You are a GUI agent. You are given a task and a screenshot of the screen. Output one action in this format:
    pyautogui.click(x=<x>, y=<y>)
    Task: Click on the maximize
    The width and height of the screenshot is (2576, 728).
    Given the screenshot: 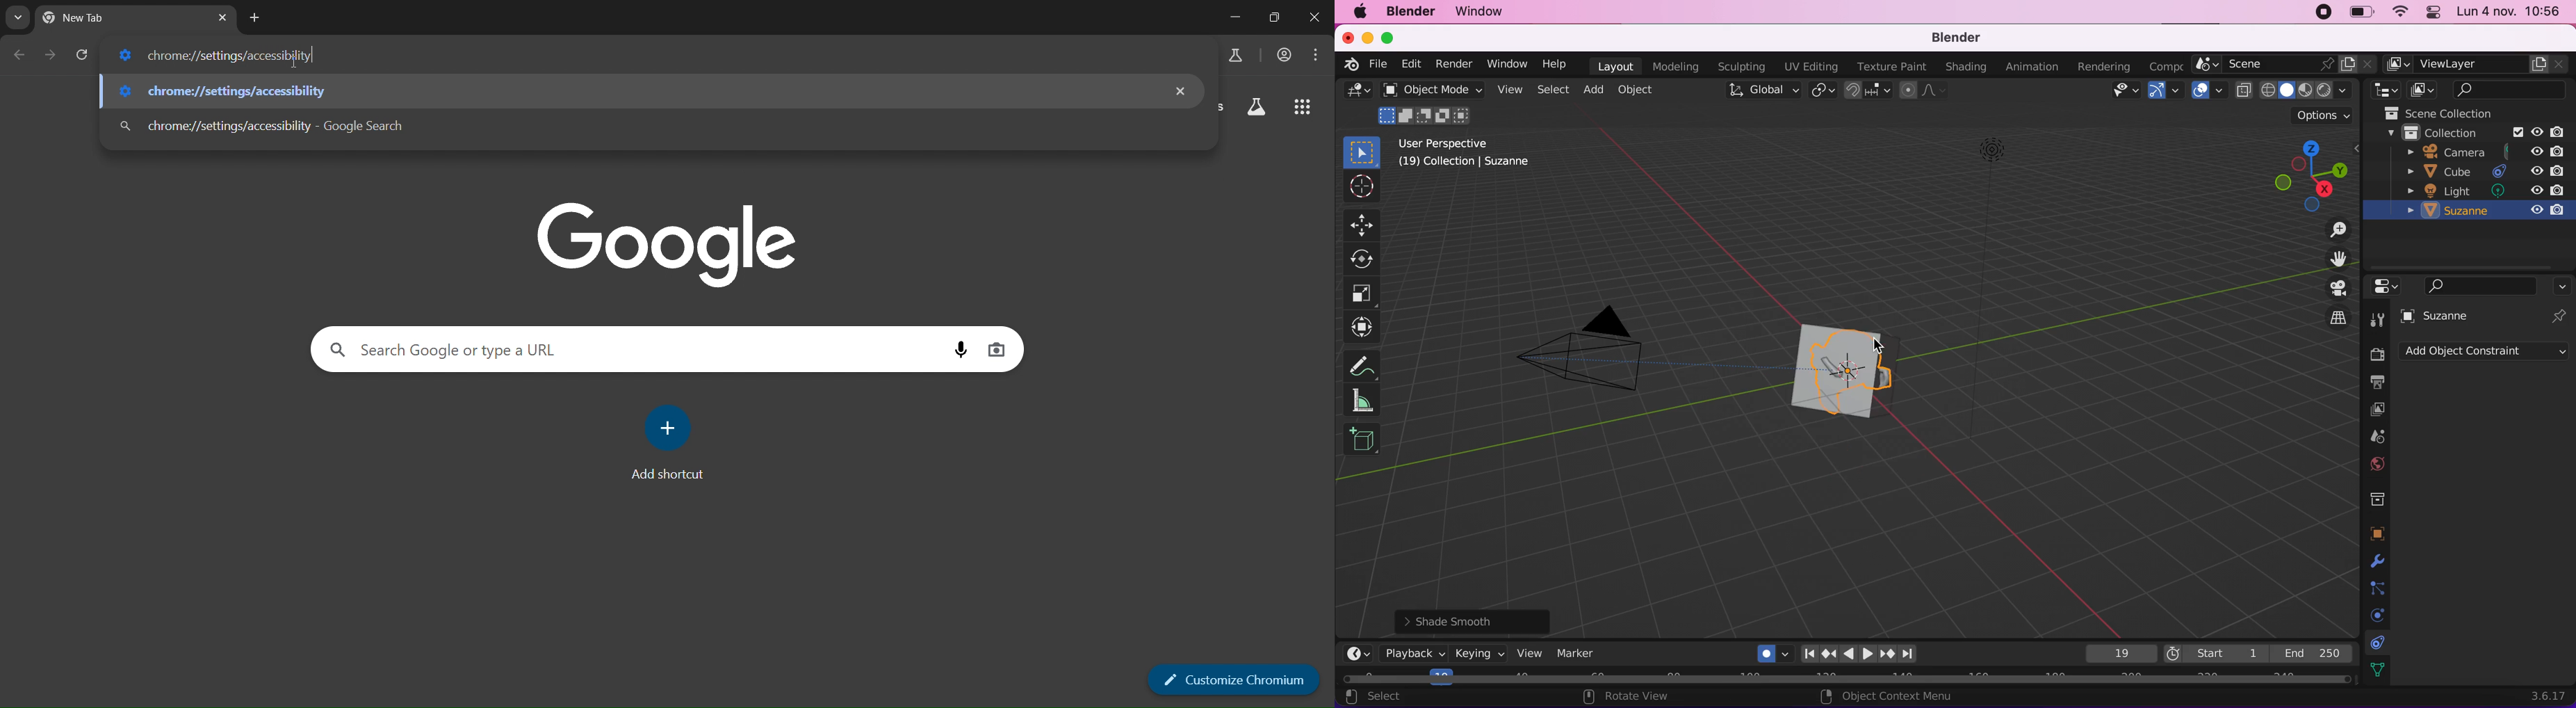 What is the action you would take?
    pyautogui.click(x=1392, y=37)
    